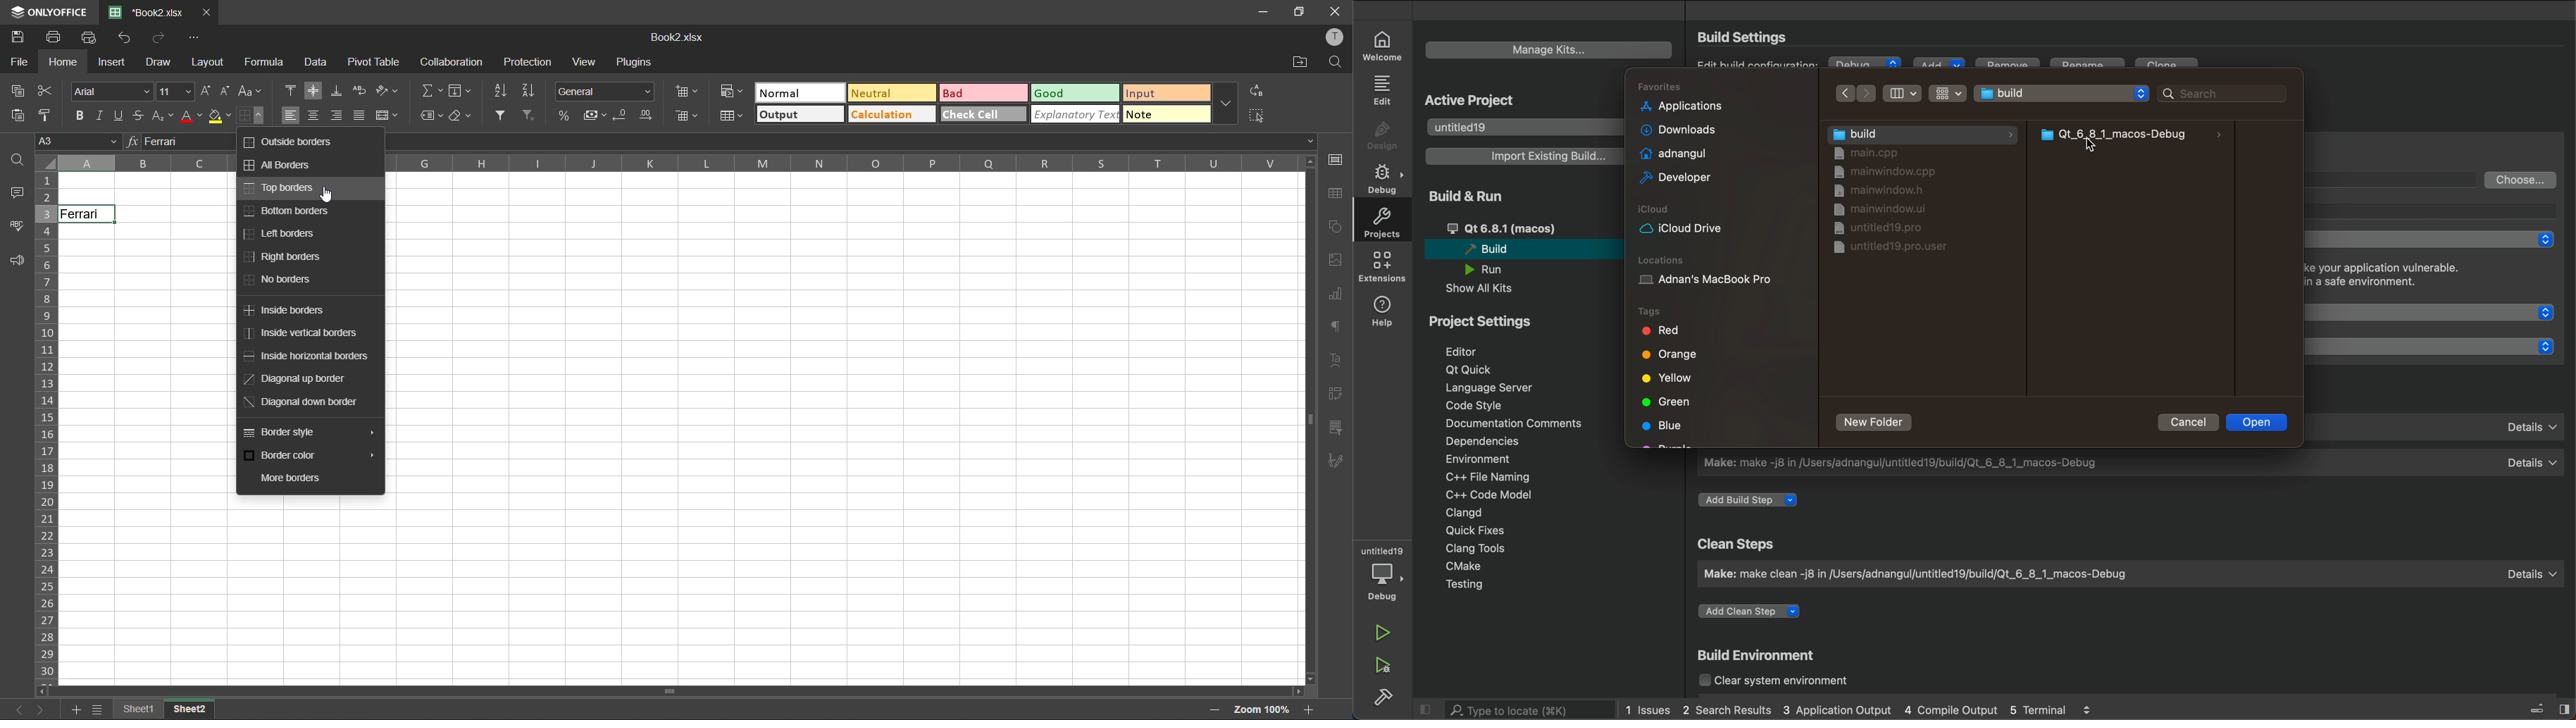  Describe the element at coordinates (78, 116) in the screenshot. I see `bold` at that location.